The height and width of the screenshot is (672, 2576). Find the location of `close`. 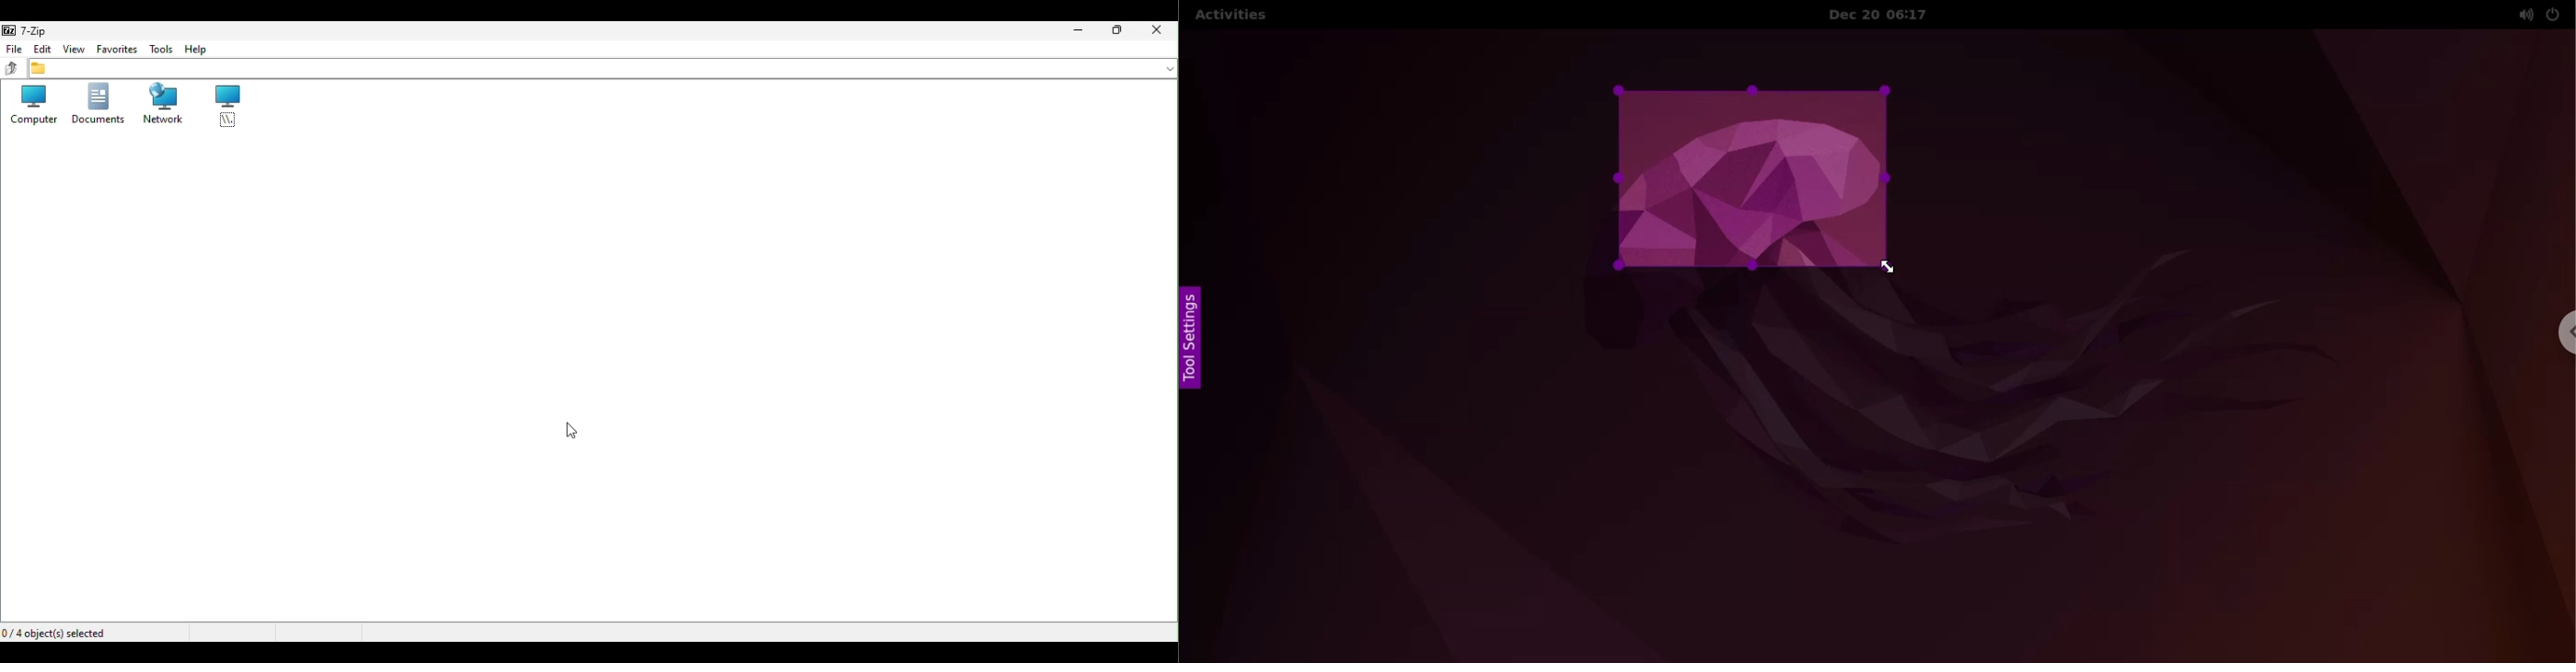

close is located at coordinates (1160, 32).